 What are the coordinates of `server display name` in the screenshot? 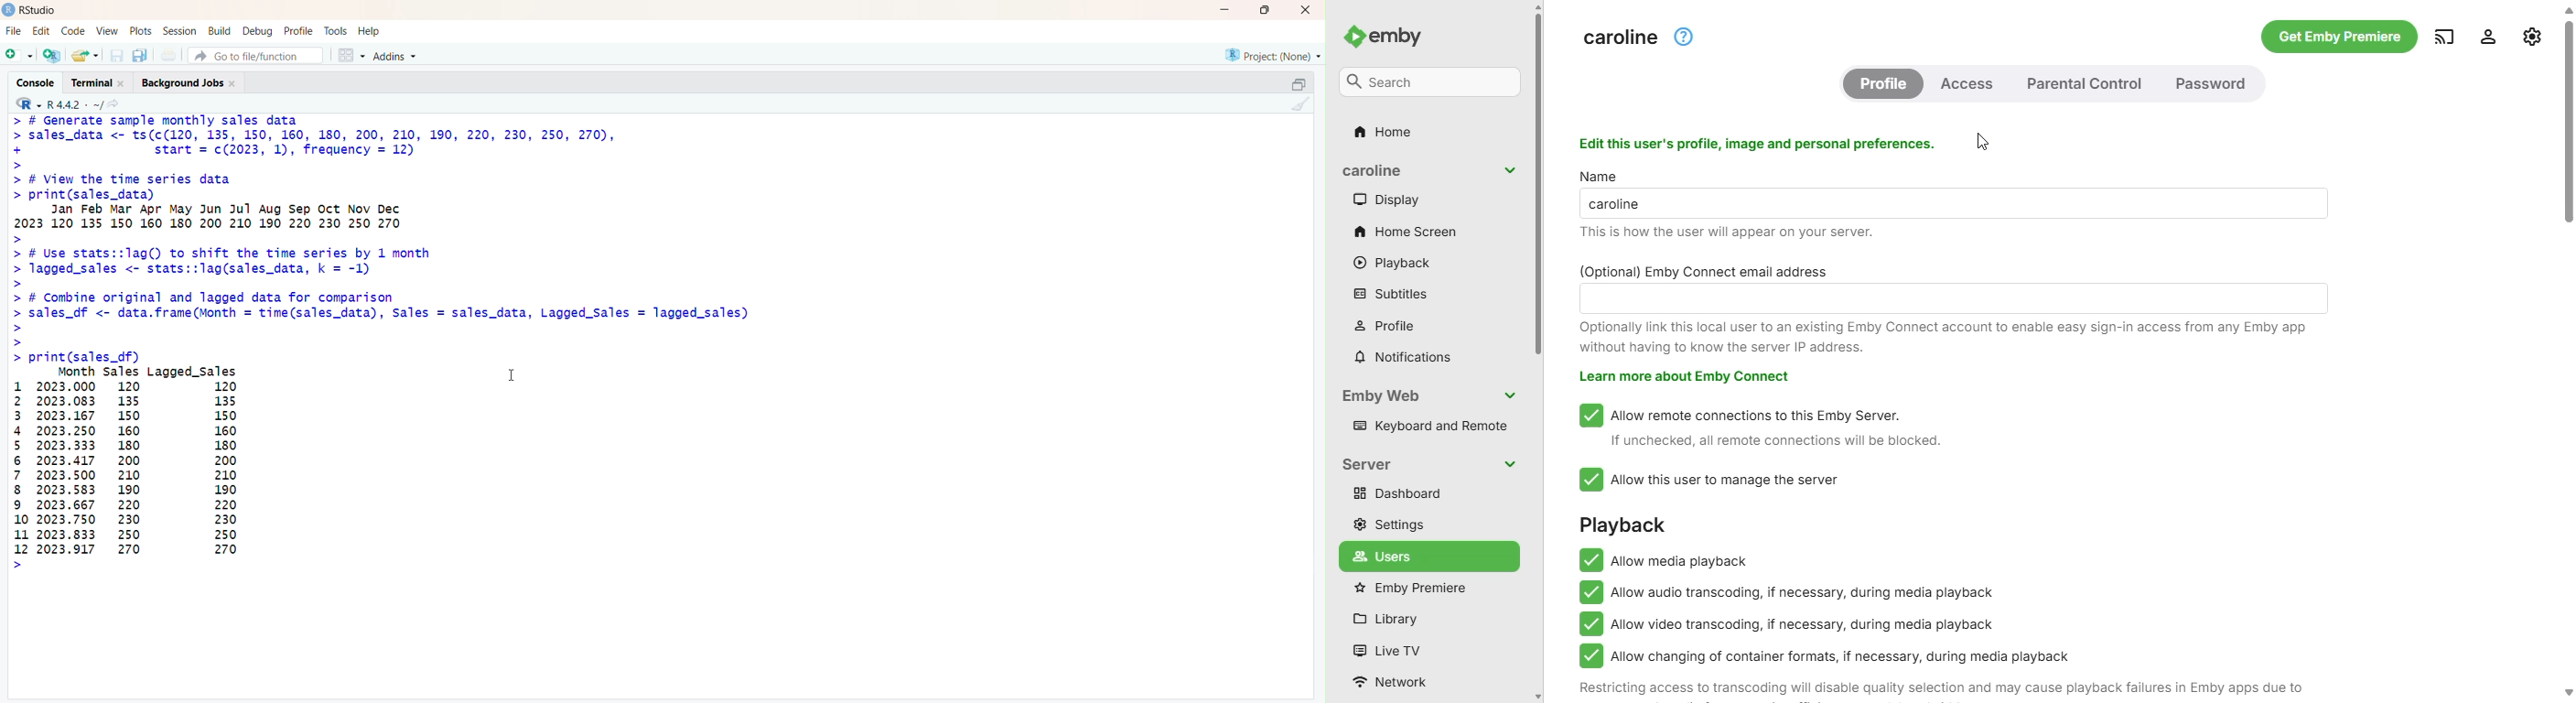 It's located at (1620, 37).